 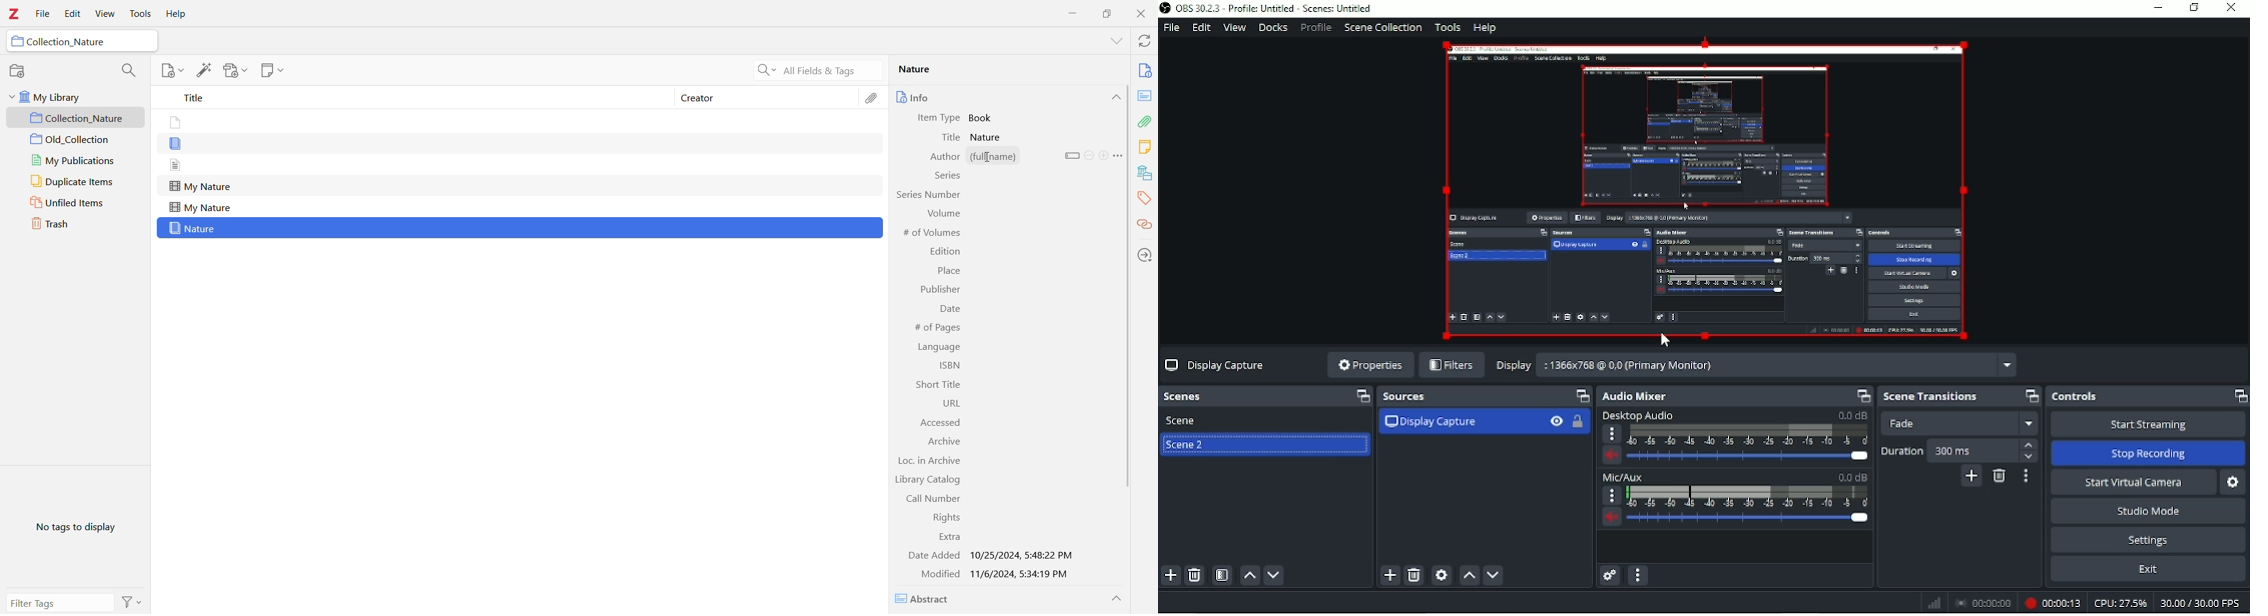 What do you see at coordinates (2052, 604) in the screenshot?
I see `Recording 00:00:04` at bounding box center [2052, 604].